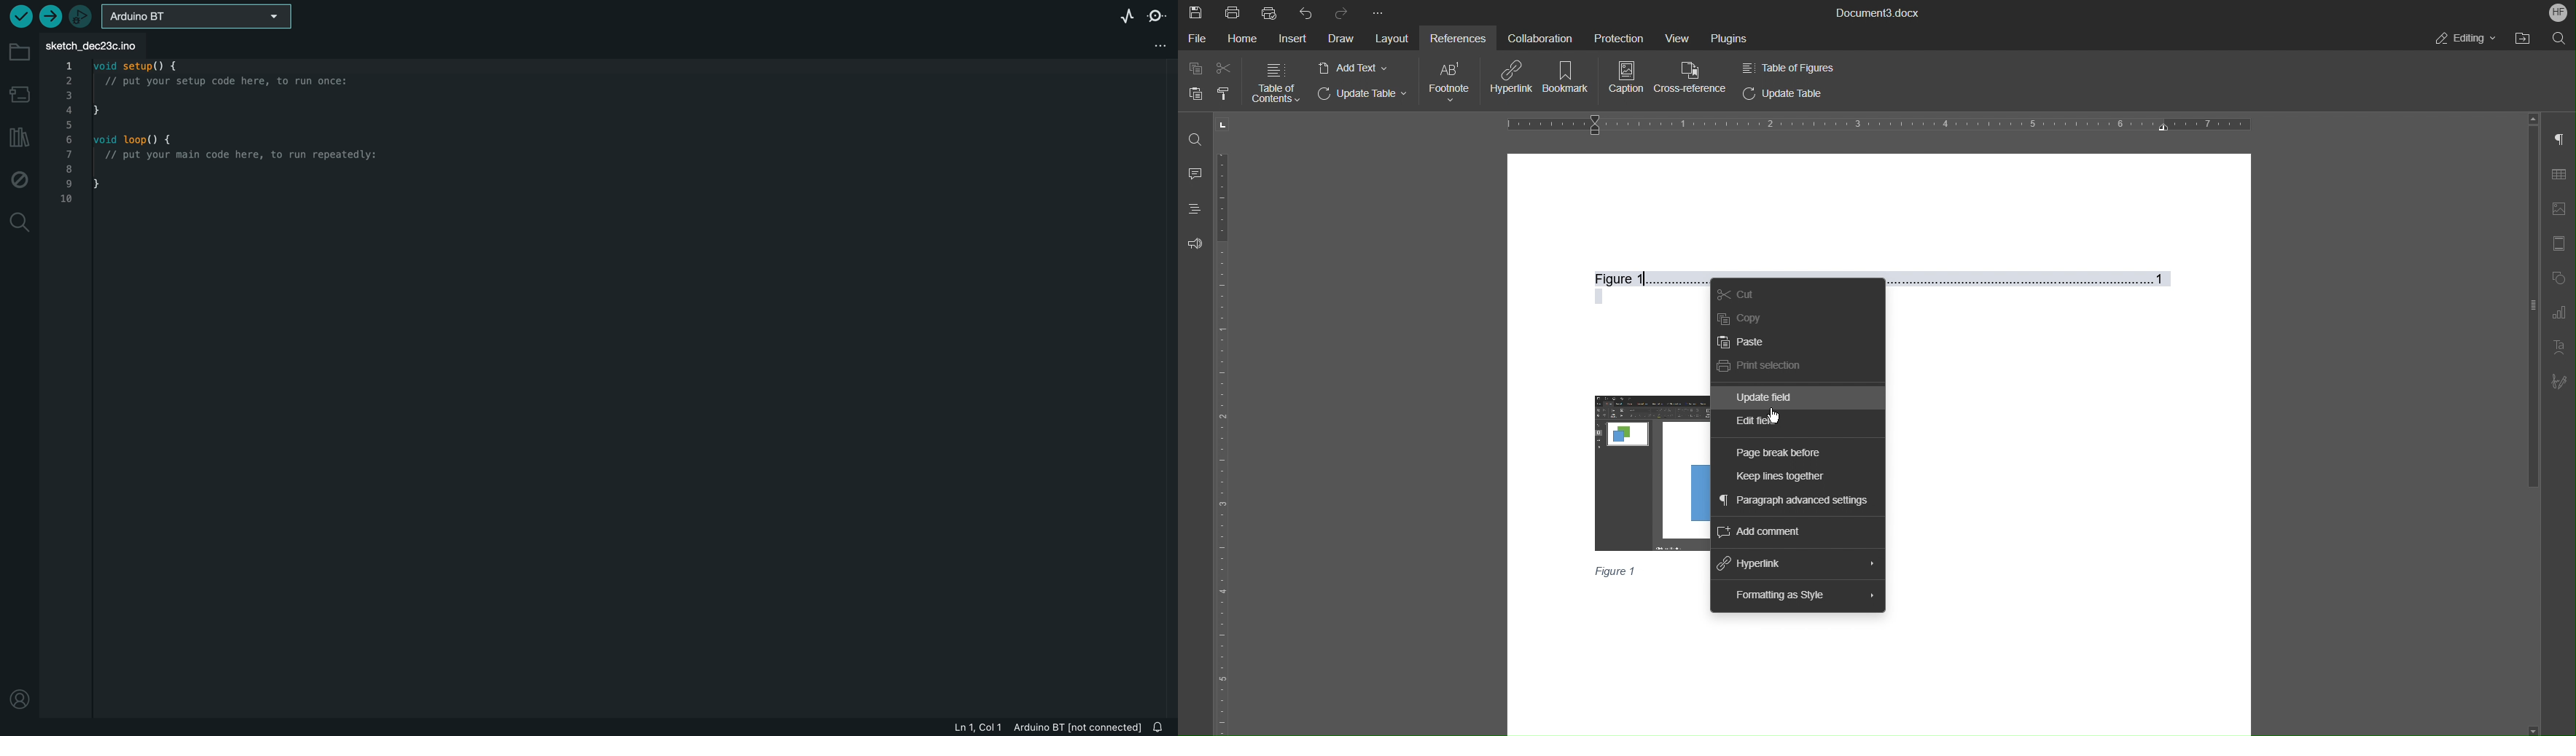 The height and width of the screenshot is (756, 2576). Describe the element at coordinates (1354, 68) in the screenshot. I see `Add Text` at that location.